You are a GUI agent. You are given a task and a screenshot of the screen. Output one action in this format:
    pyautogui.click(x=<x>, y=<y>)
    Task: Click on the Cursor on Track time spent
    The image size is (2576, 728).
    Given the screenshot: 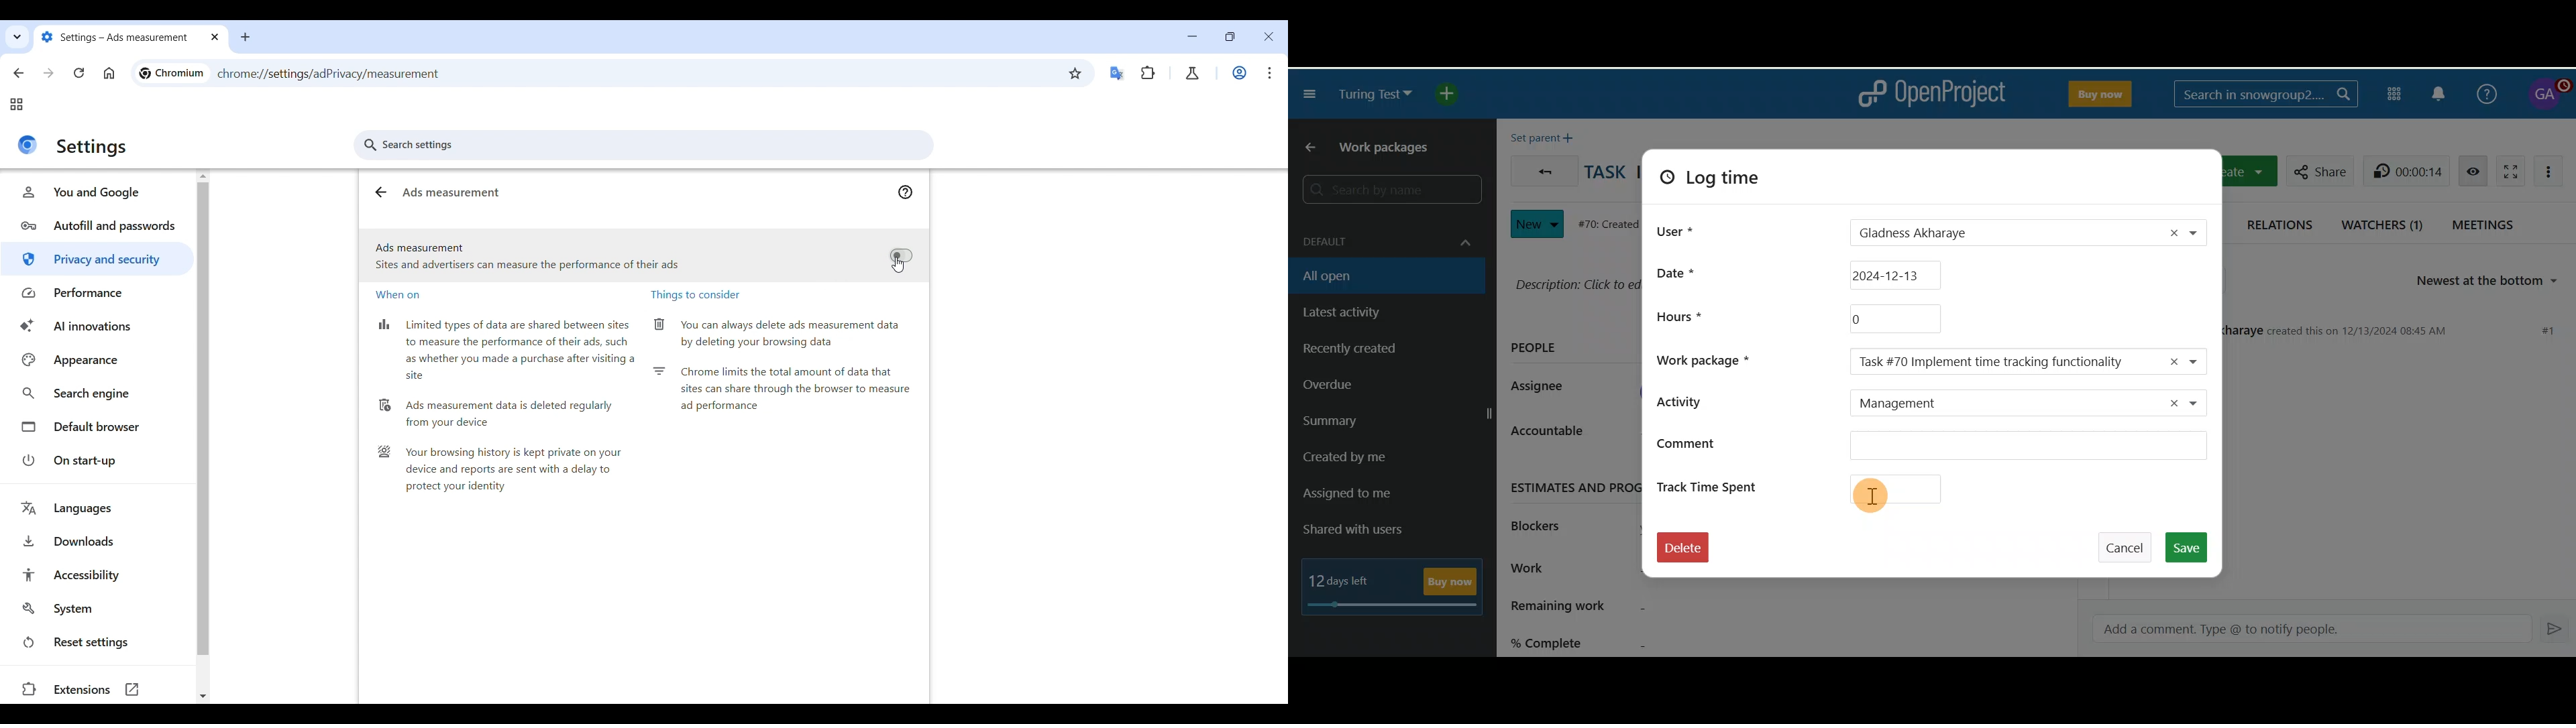 What is the action you would take?
    pyautogui.click(x=1882, y=503)
    